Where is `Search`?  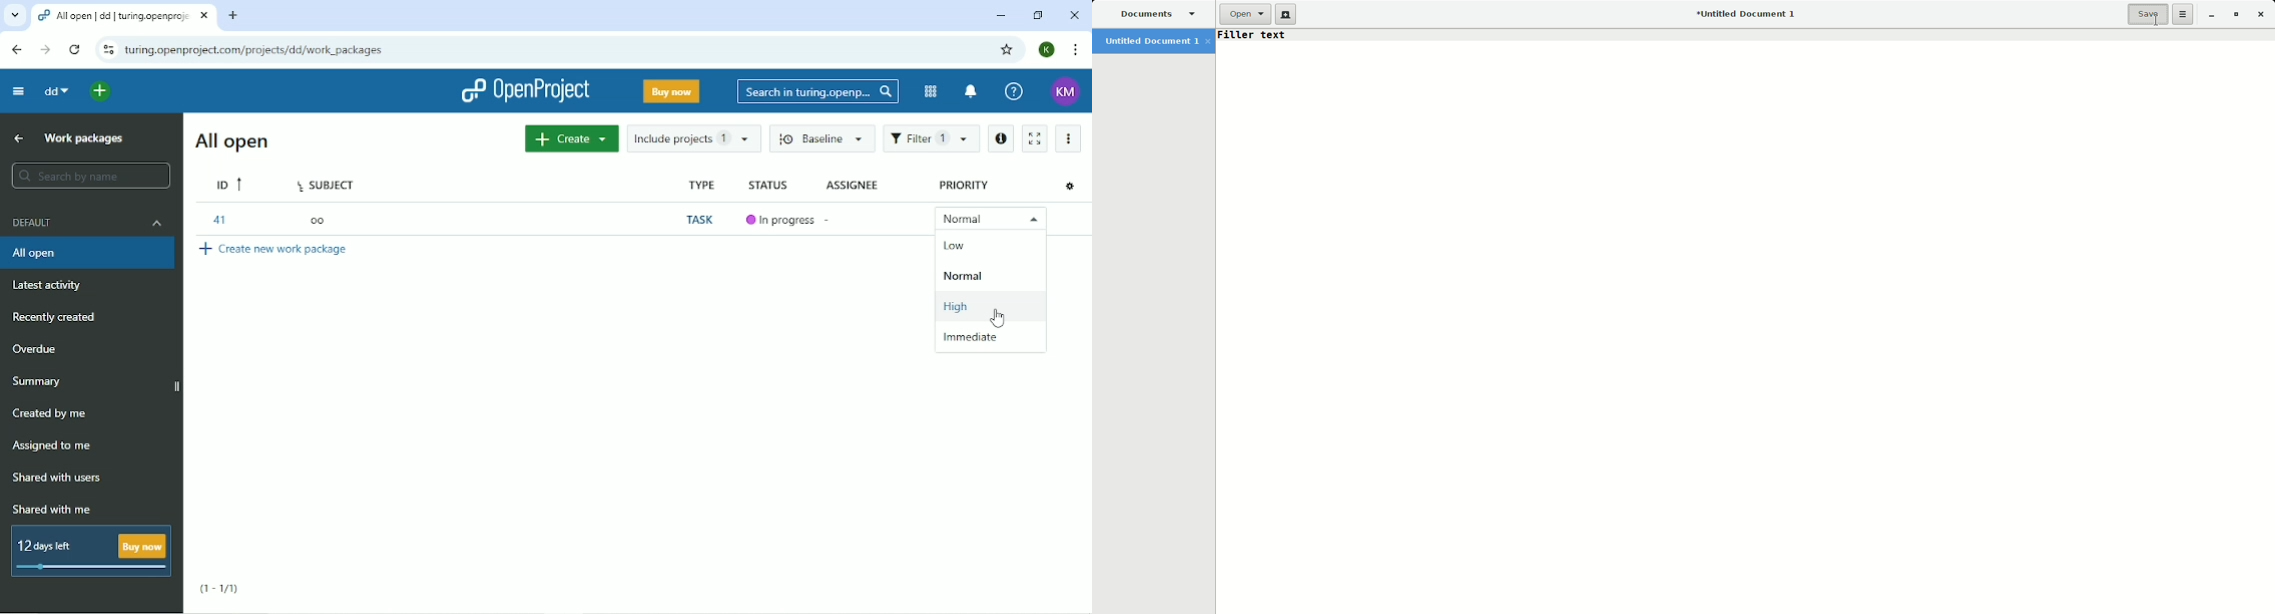
Search is located at coordinates (815, 90).